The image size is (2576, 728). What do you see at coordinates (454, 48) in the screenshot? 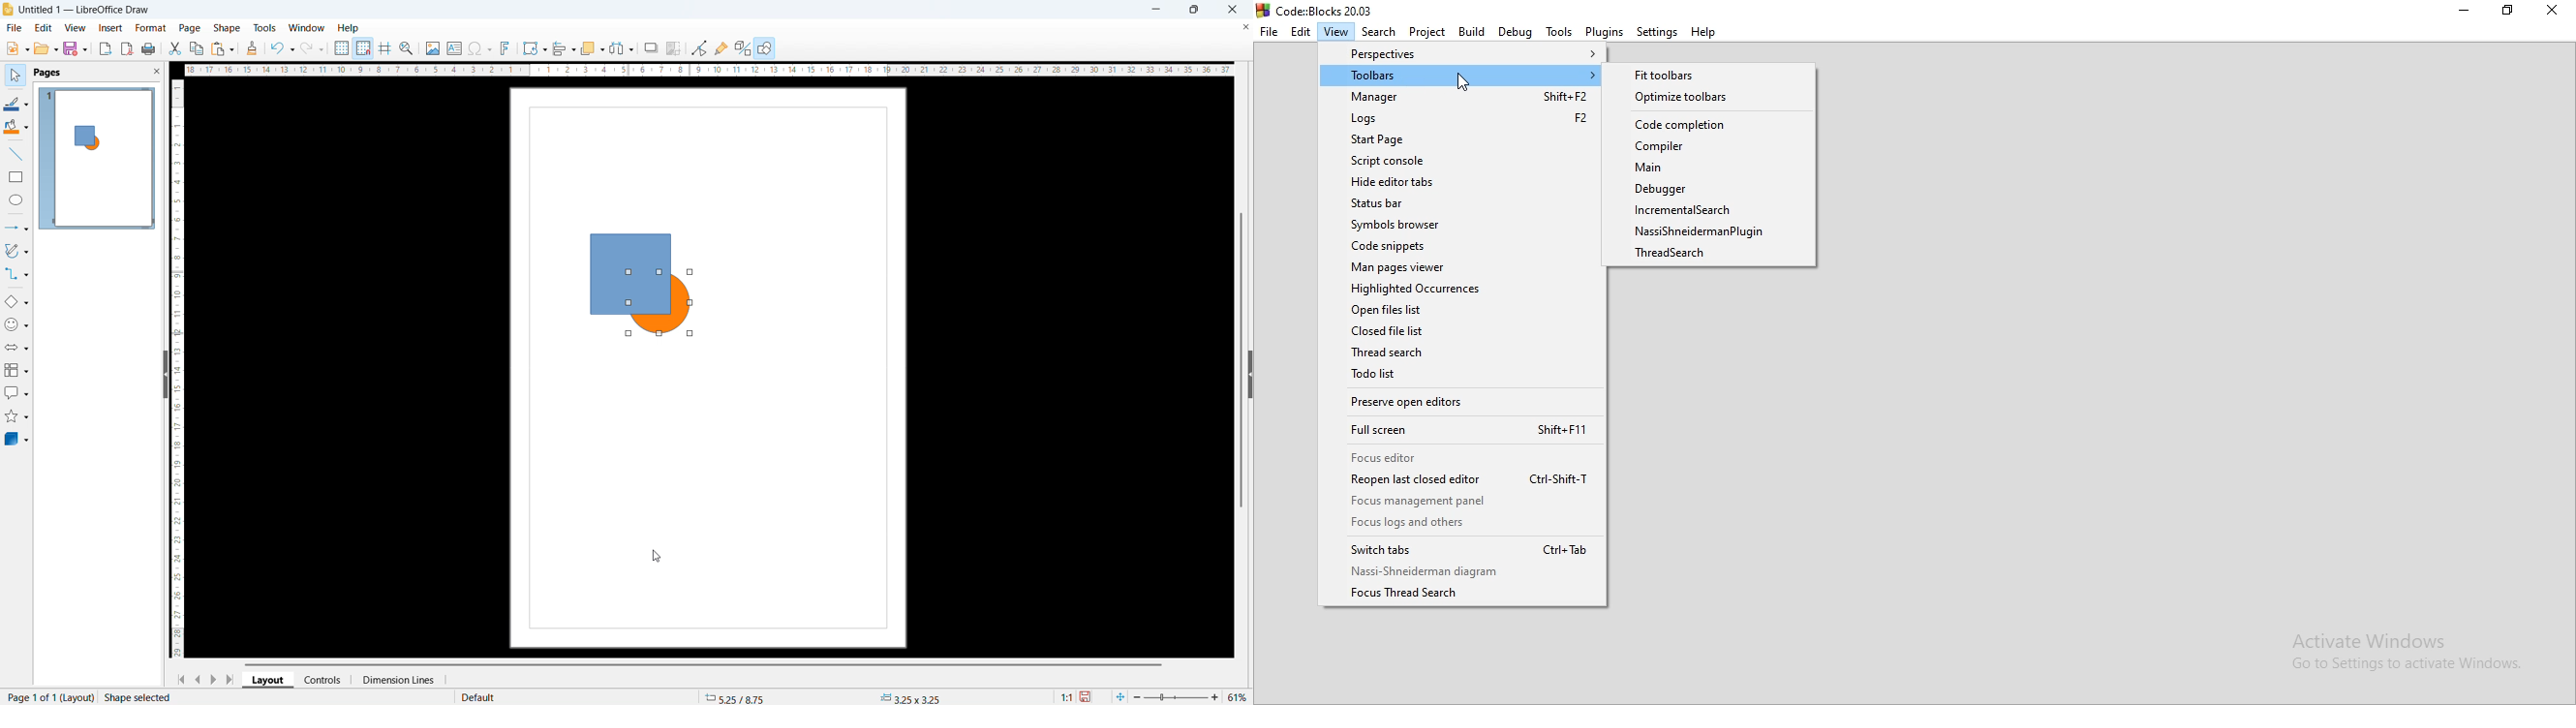
I see `insert textbox` at bounding box center [454, 48].